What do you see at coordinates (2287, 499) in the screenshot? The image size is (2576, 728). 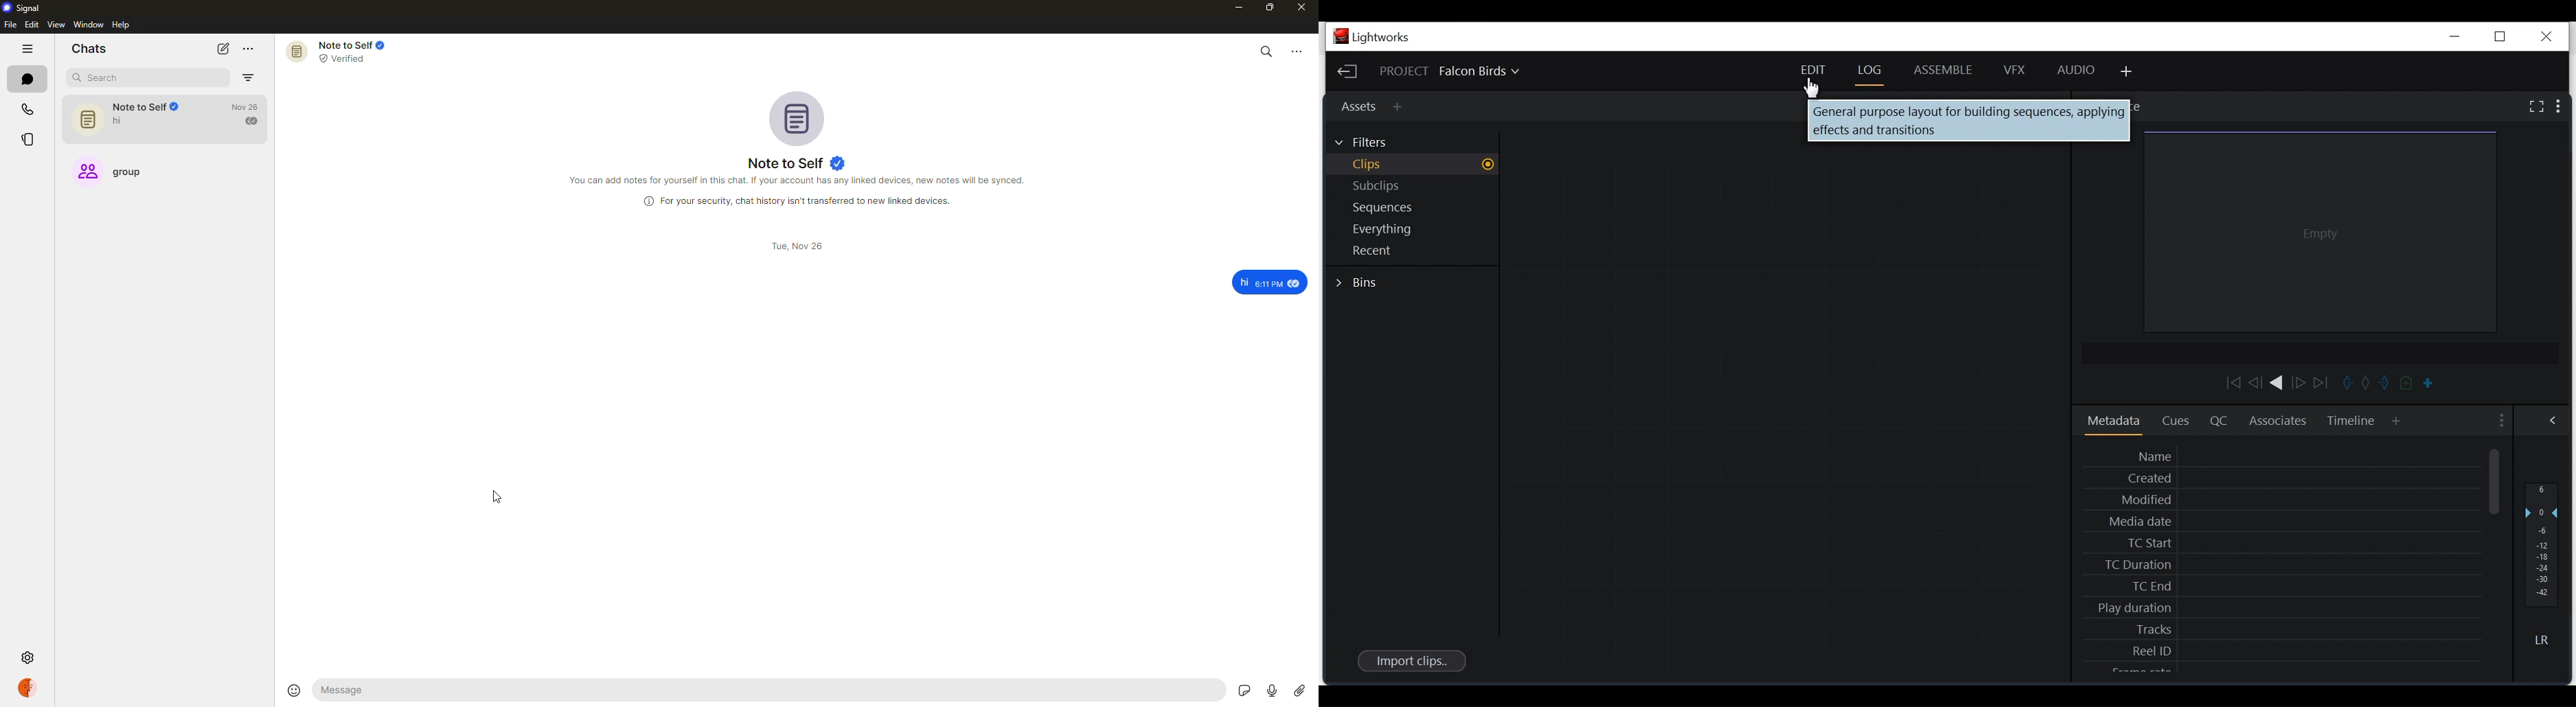 I see `Modified` at bounding box center [2287, 499].